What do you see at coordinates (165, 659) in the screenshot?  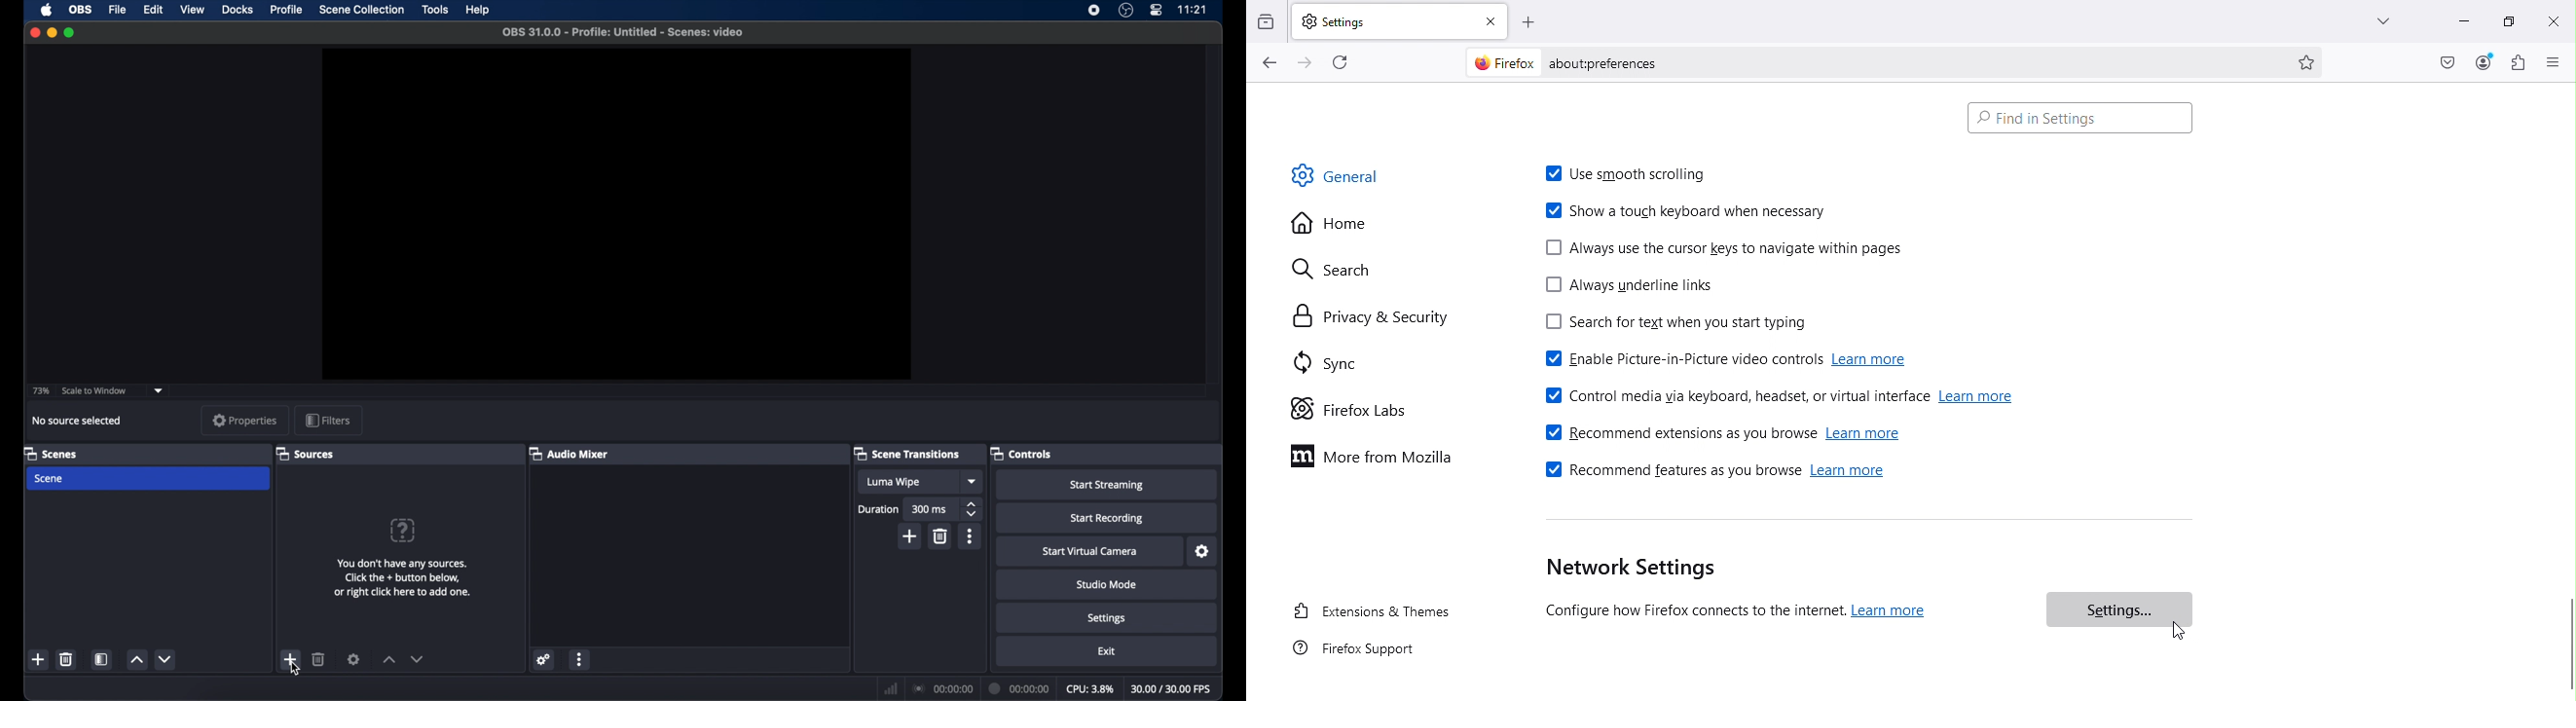 I see `decrement` at bounding box center [165, 659].